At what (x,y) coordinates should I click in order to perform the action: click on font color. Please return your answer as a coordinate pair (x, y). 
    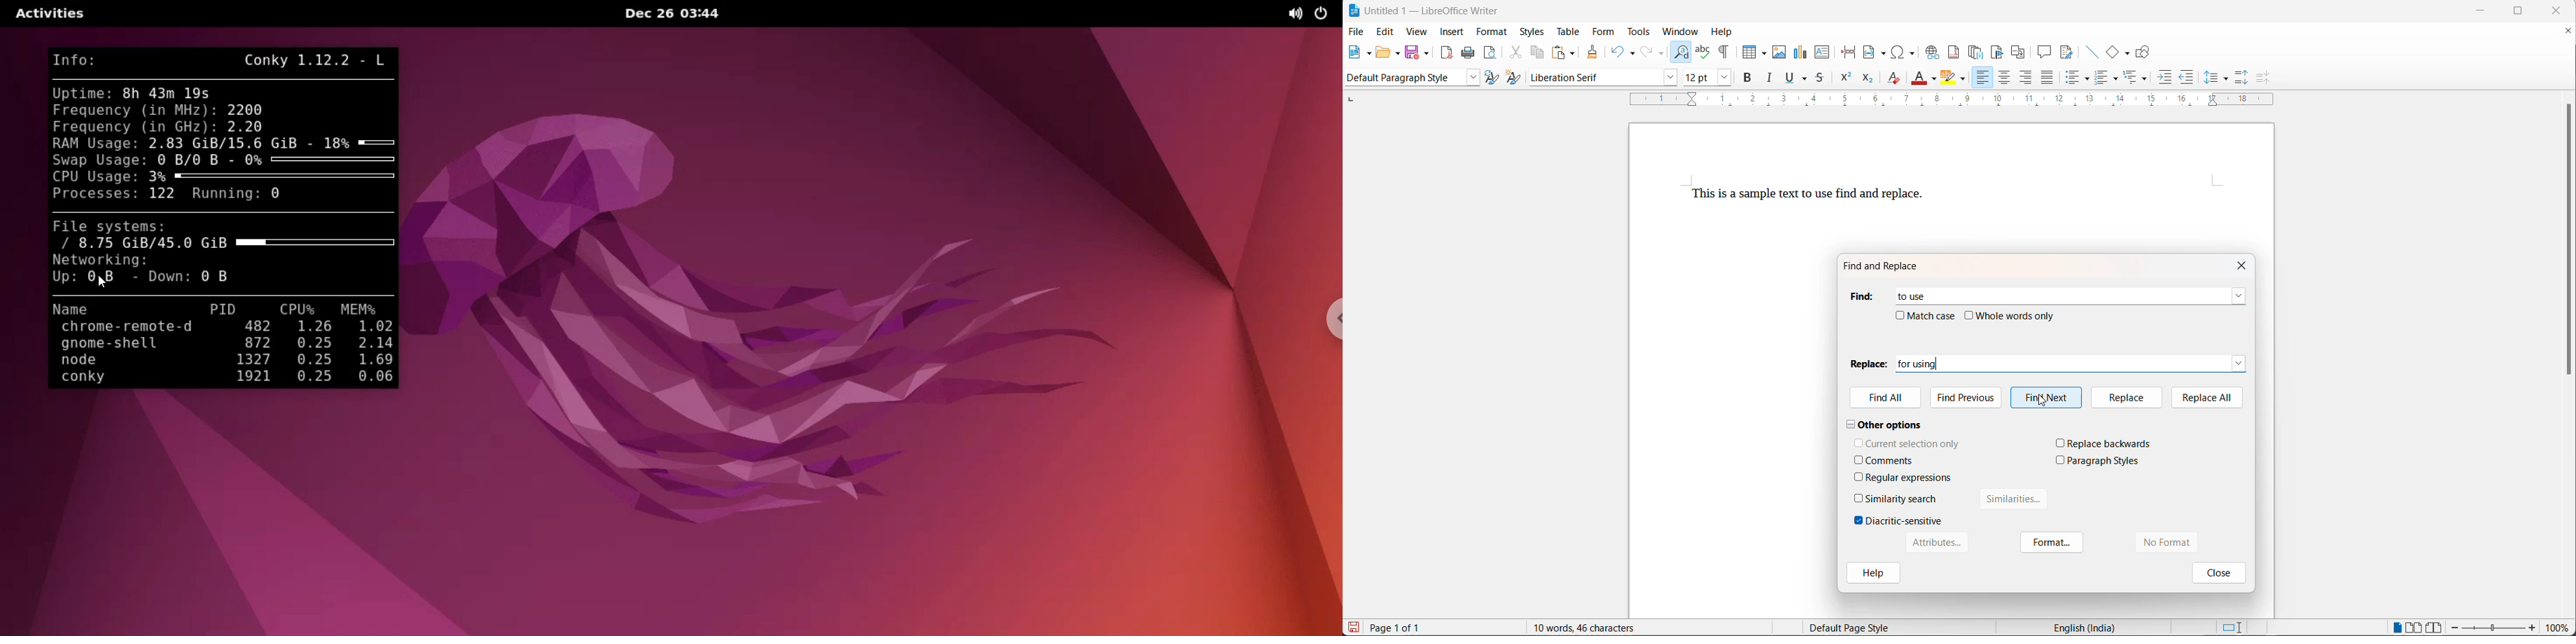
    Looking at the image, I should click on (1934, 79).